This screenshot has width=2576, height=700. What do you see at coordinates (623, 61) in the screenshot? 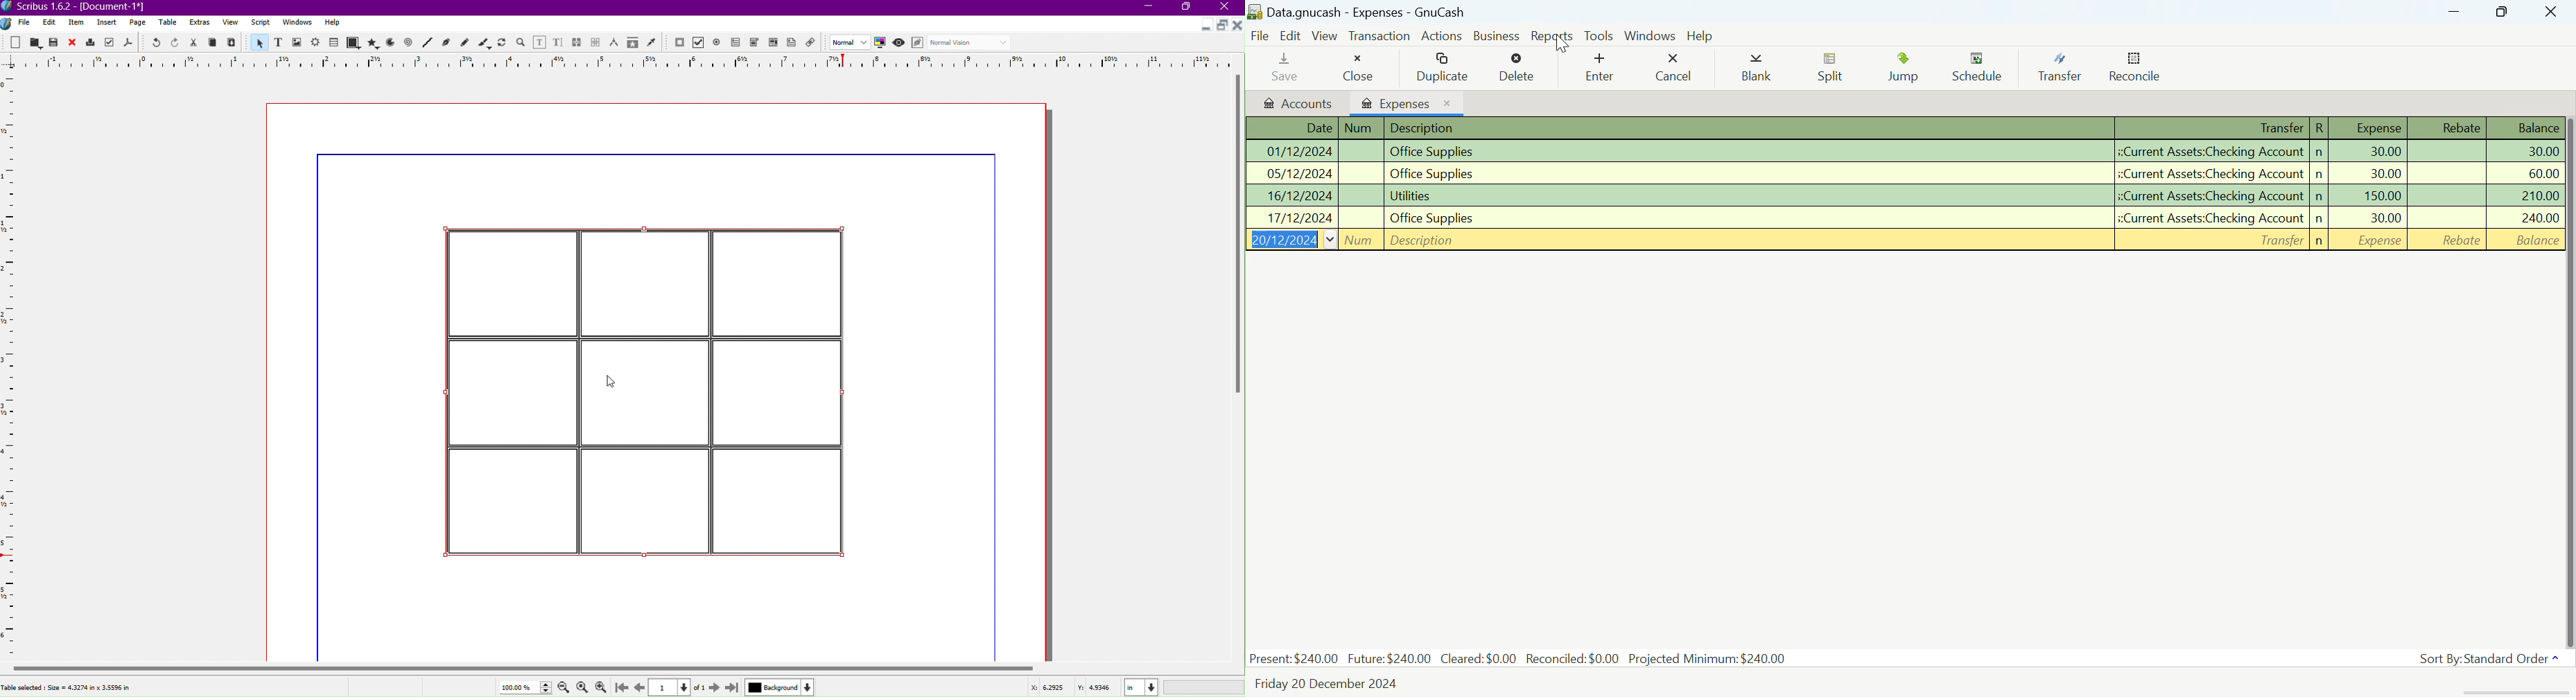
I see `Ruler Line` at bounding box center [623, 61].